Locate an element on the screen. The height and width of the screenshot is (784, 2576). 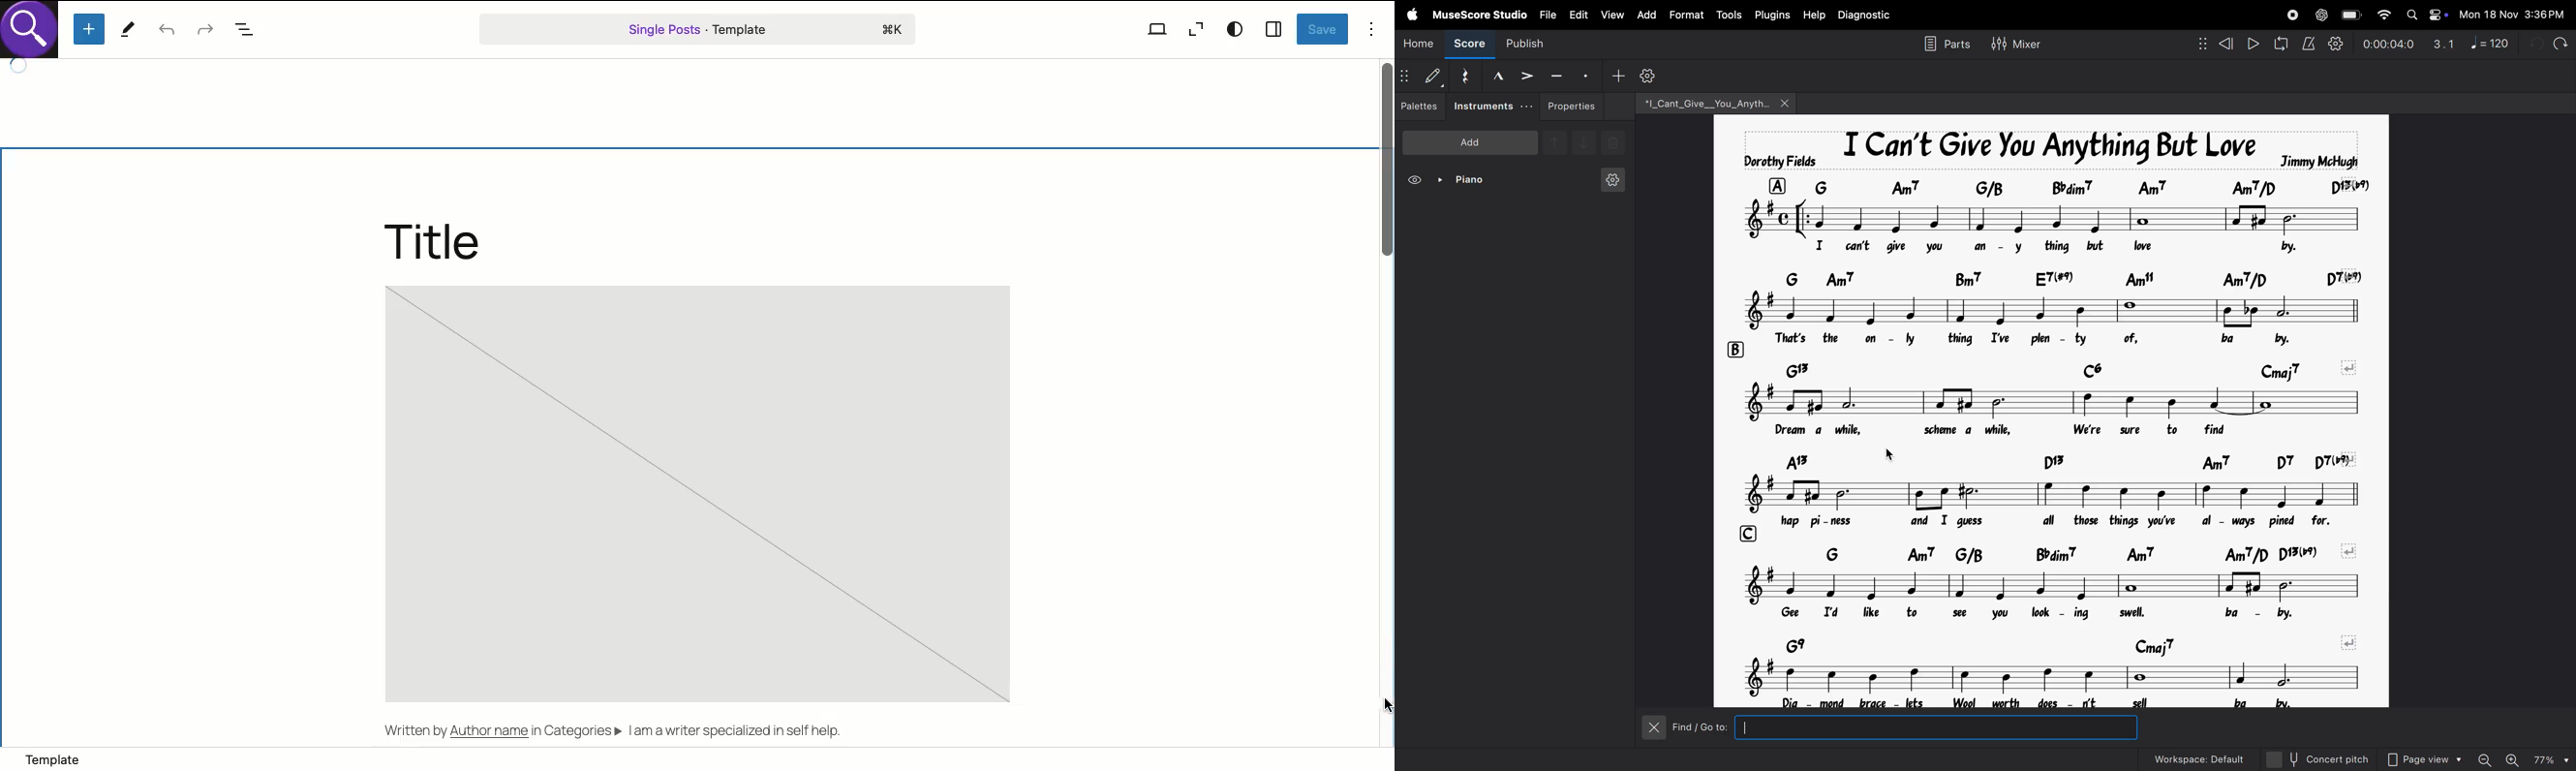
help is located at coordinates (1813, 14).